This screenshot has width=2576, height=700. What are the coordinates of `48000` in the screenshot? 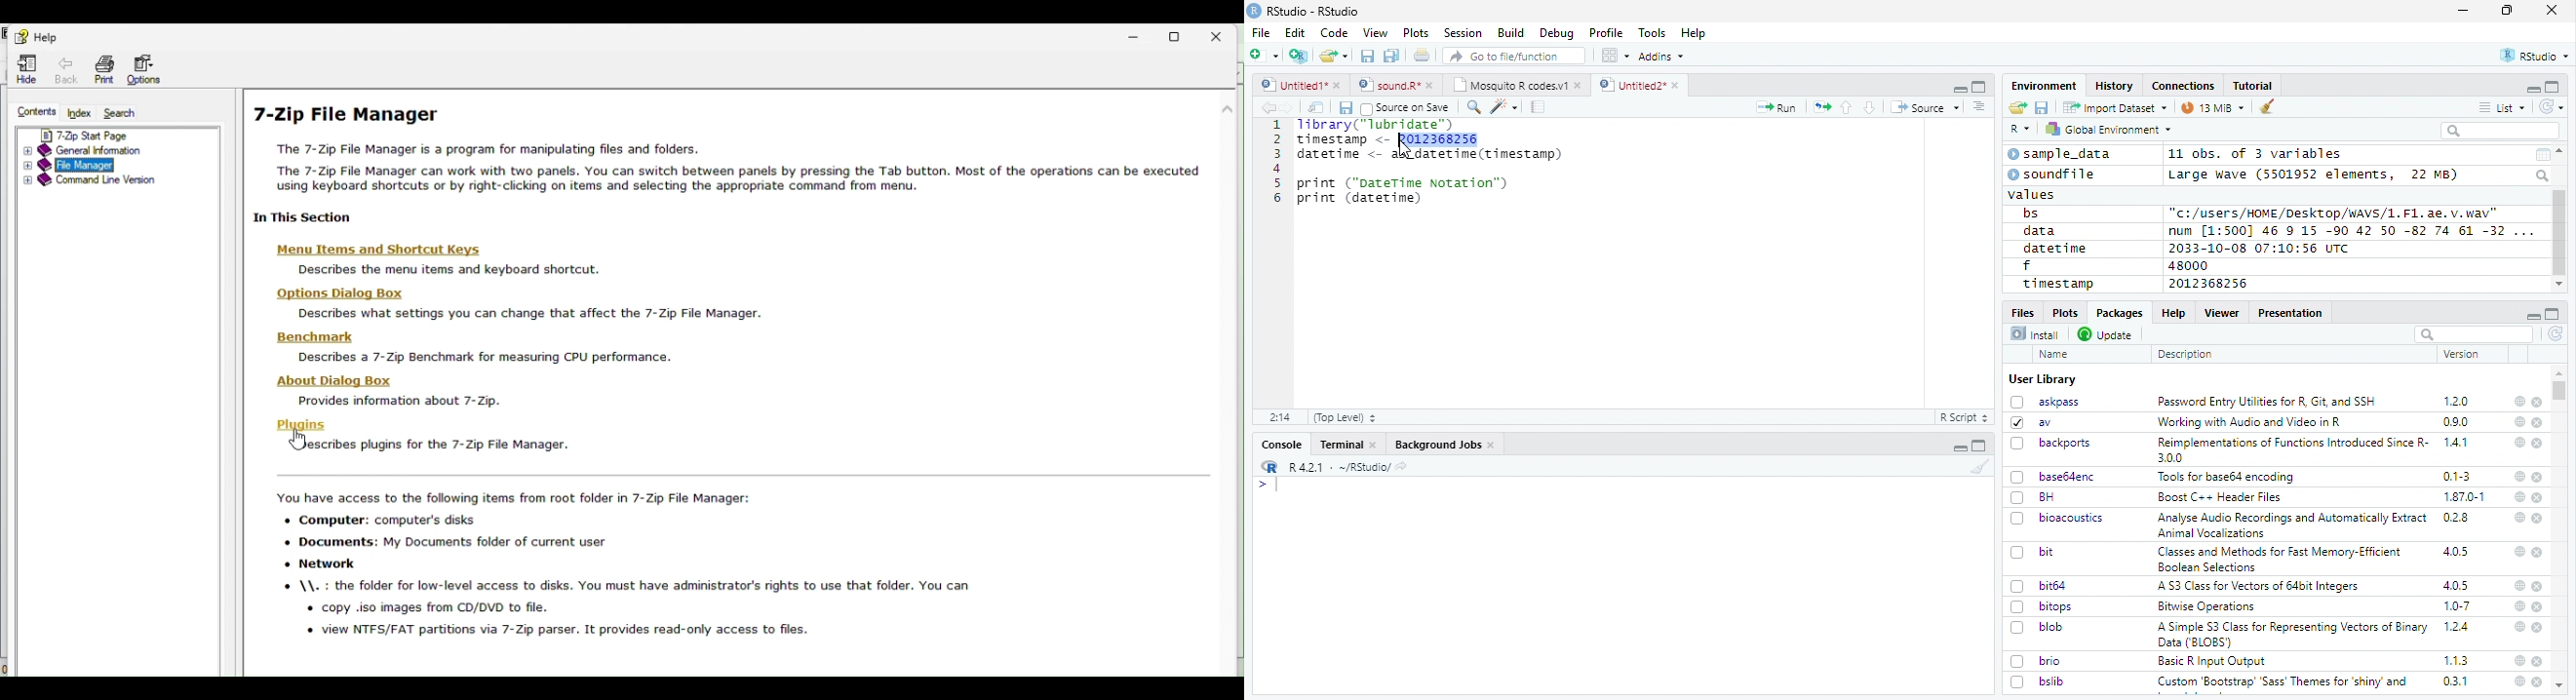 It's located at (2186, 265).